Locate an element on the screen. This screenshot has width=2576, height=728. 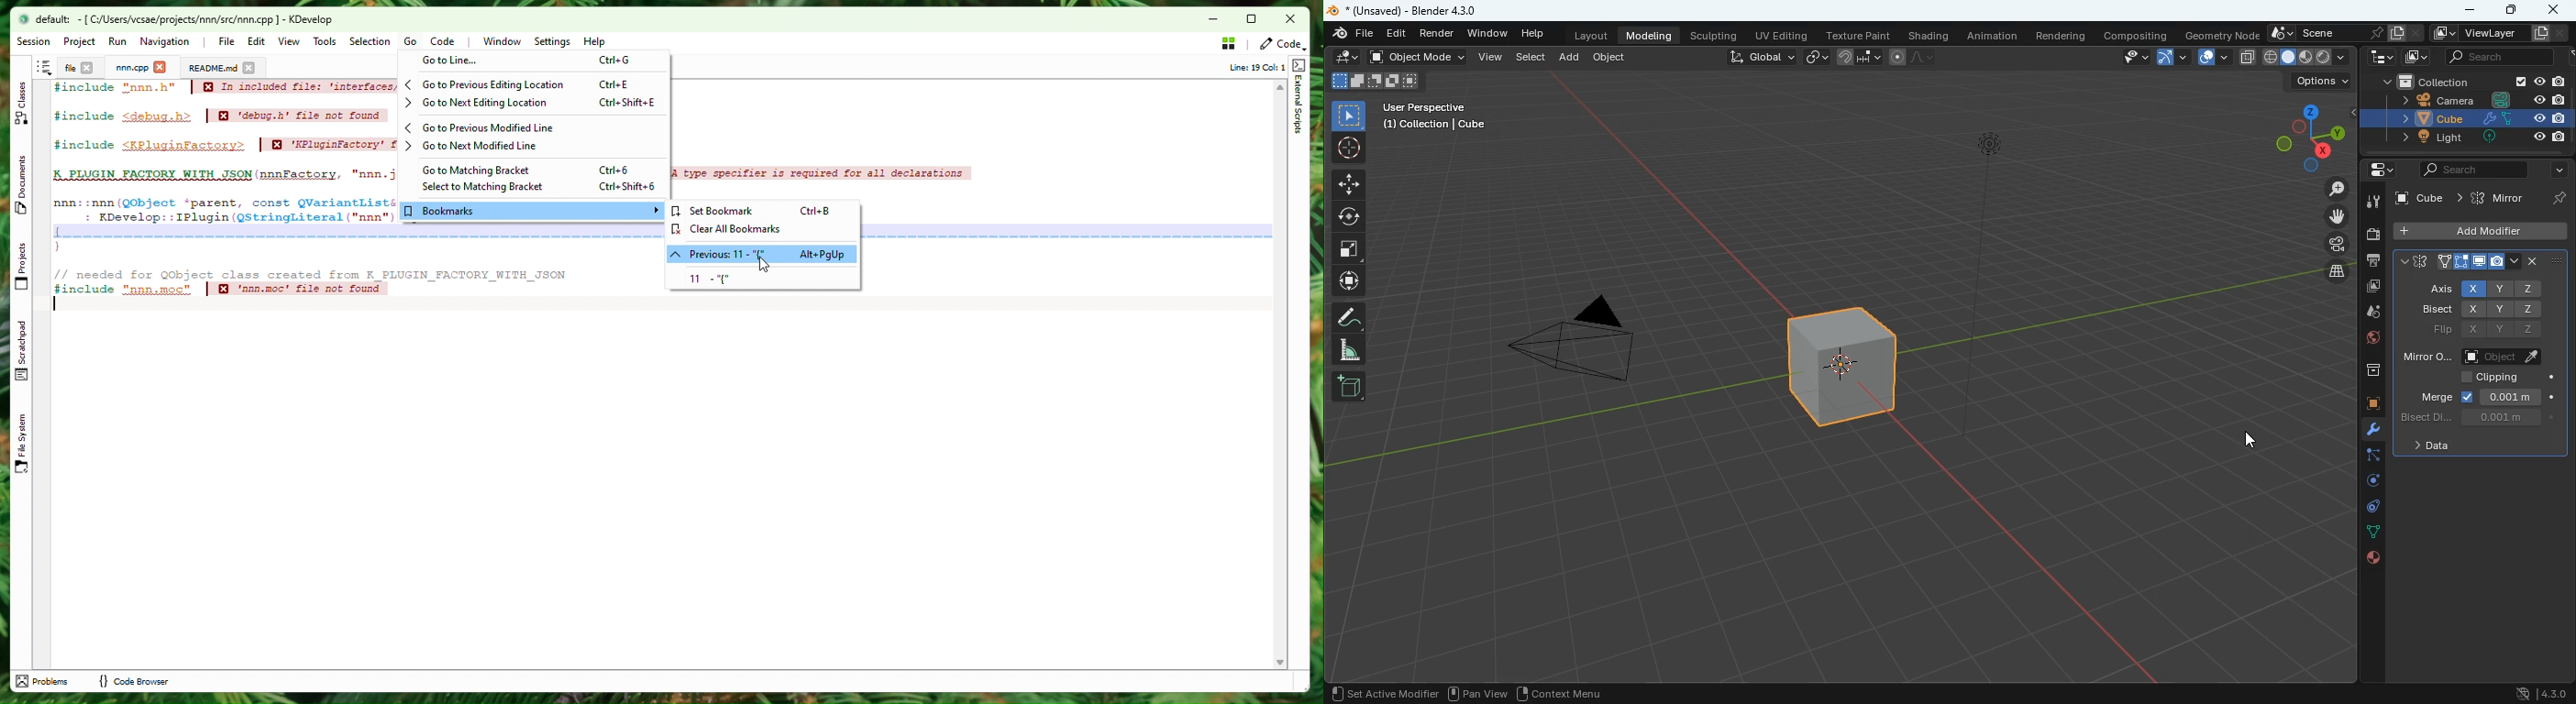
Go to next modified line is located at coordinates (533, 148).